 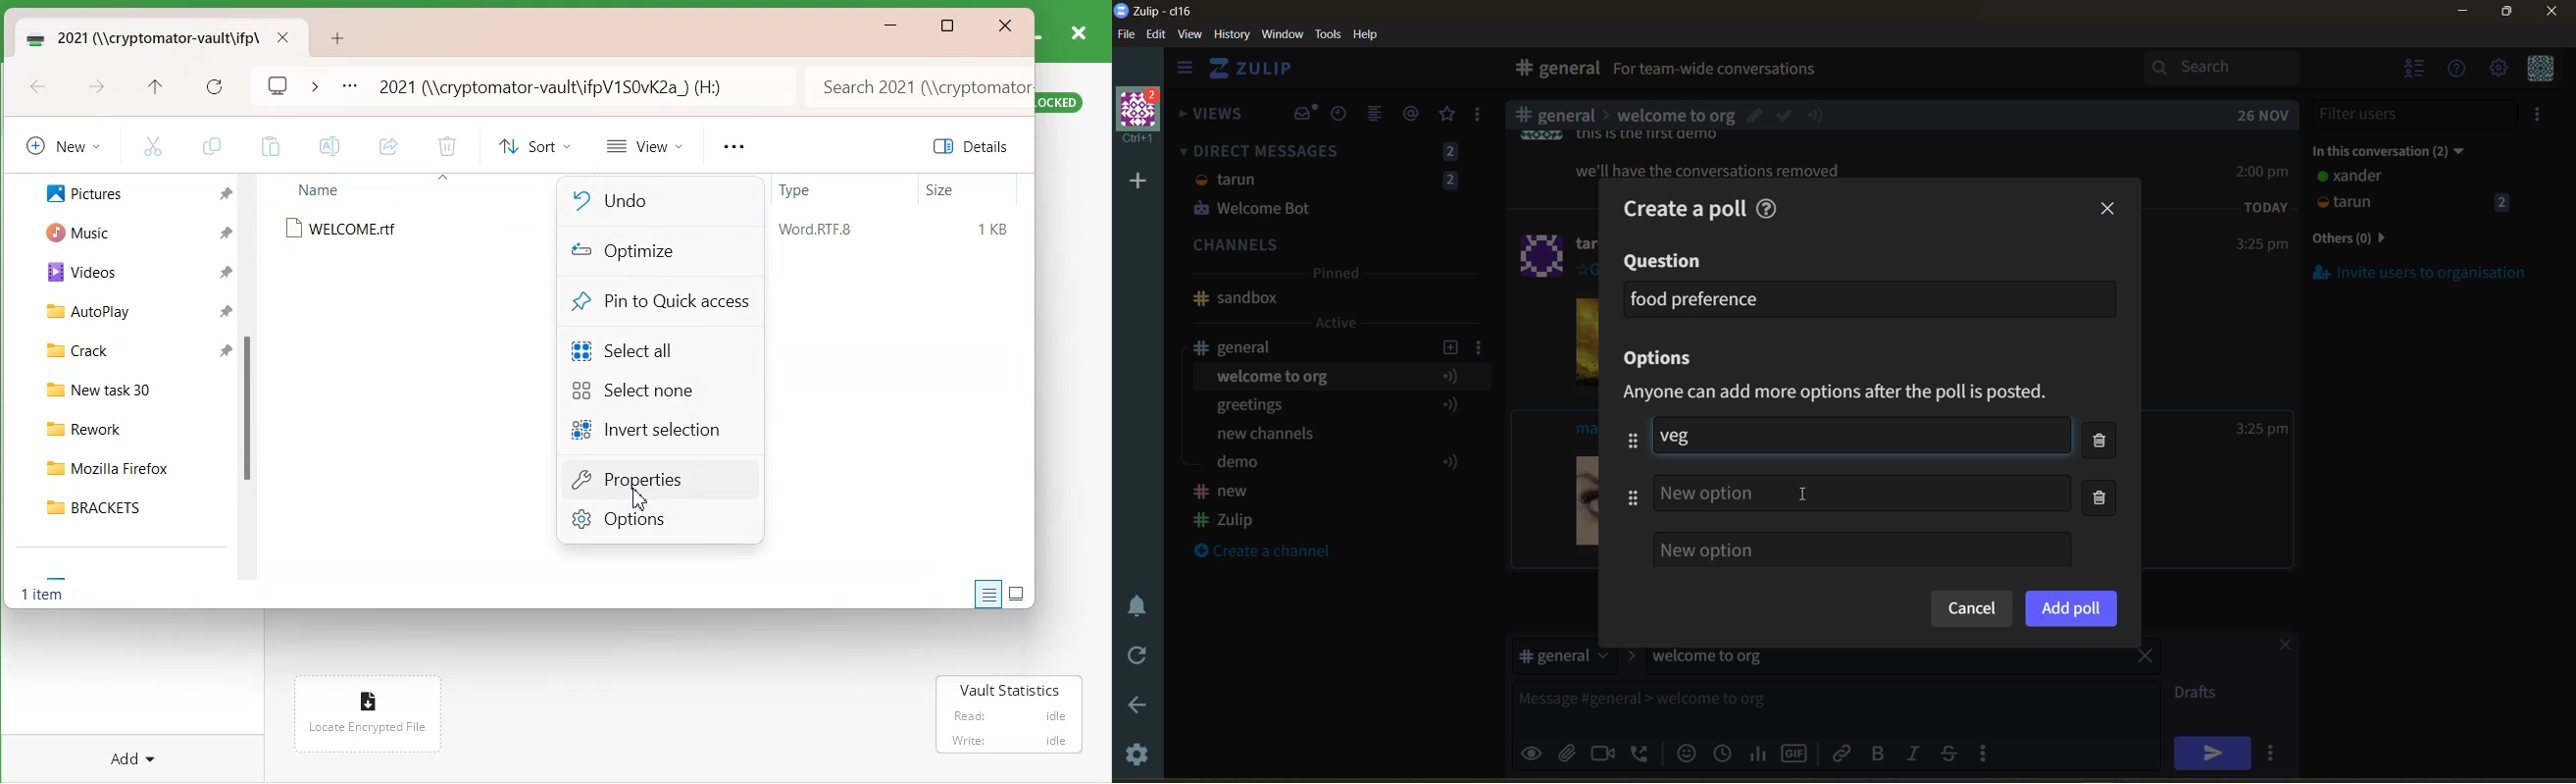 I want to click on new option, so click(x=1862, y=549).